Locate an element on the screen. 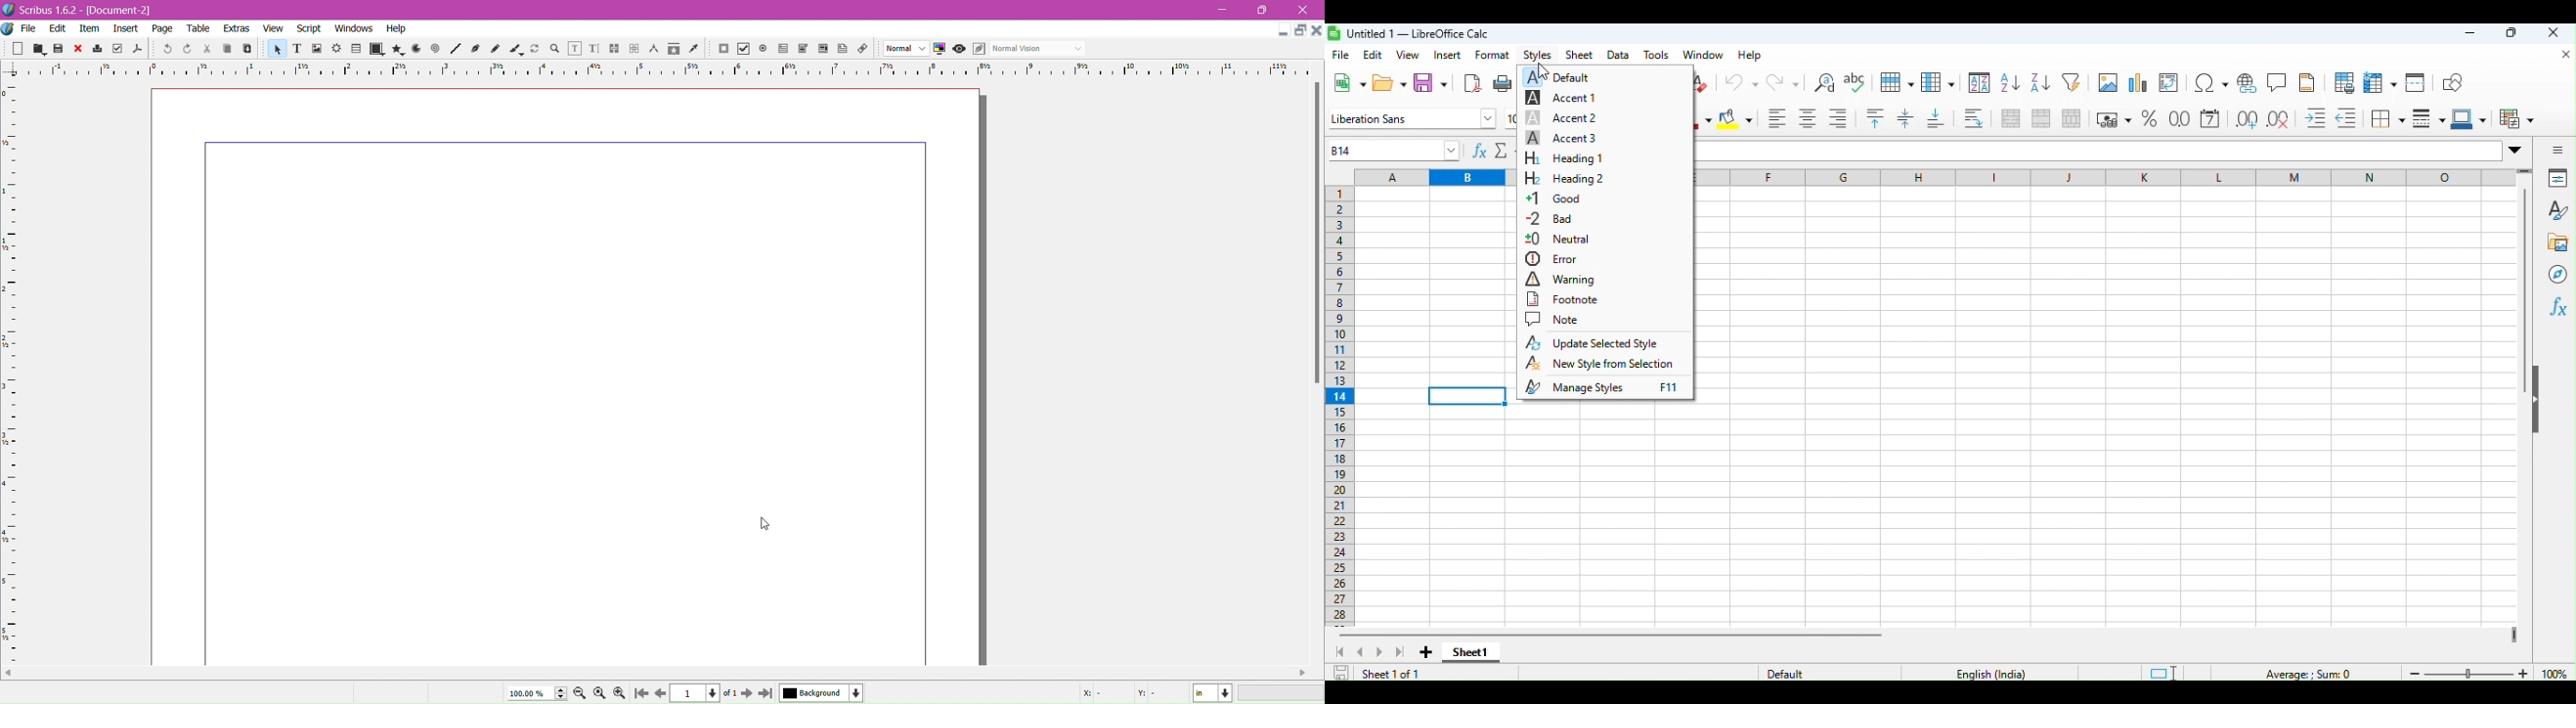  New is located at coordinates (1347, 83).